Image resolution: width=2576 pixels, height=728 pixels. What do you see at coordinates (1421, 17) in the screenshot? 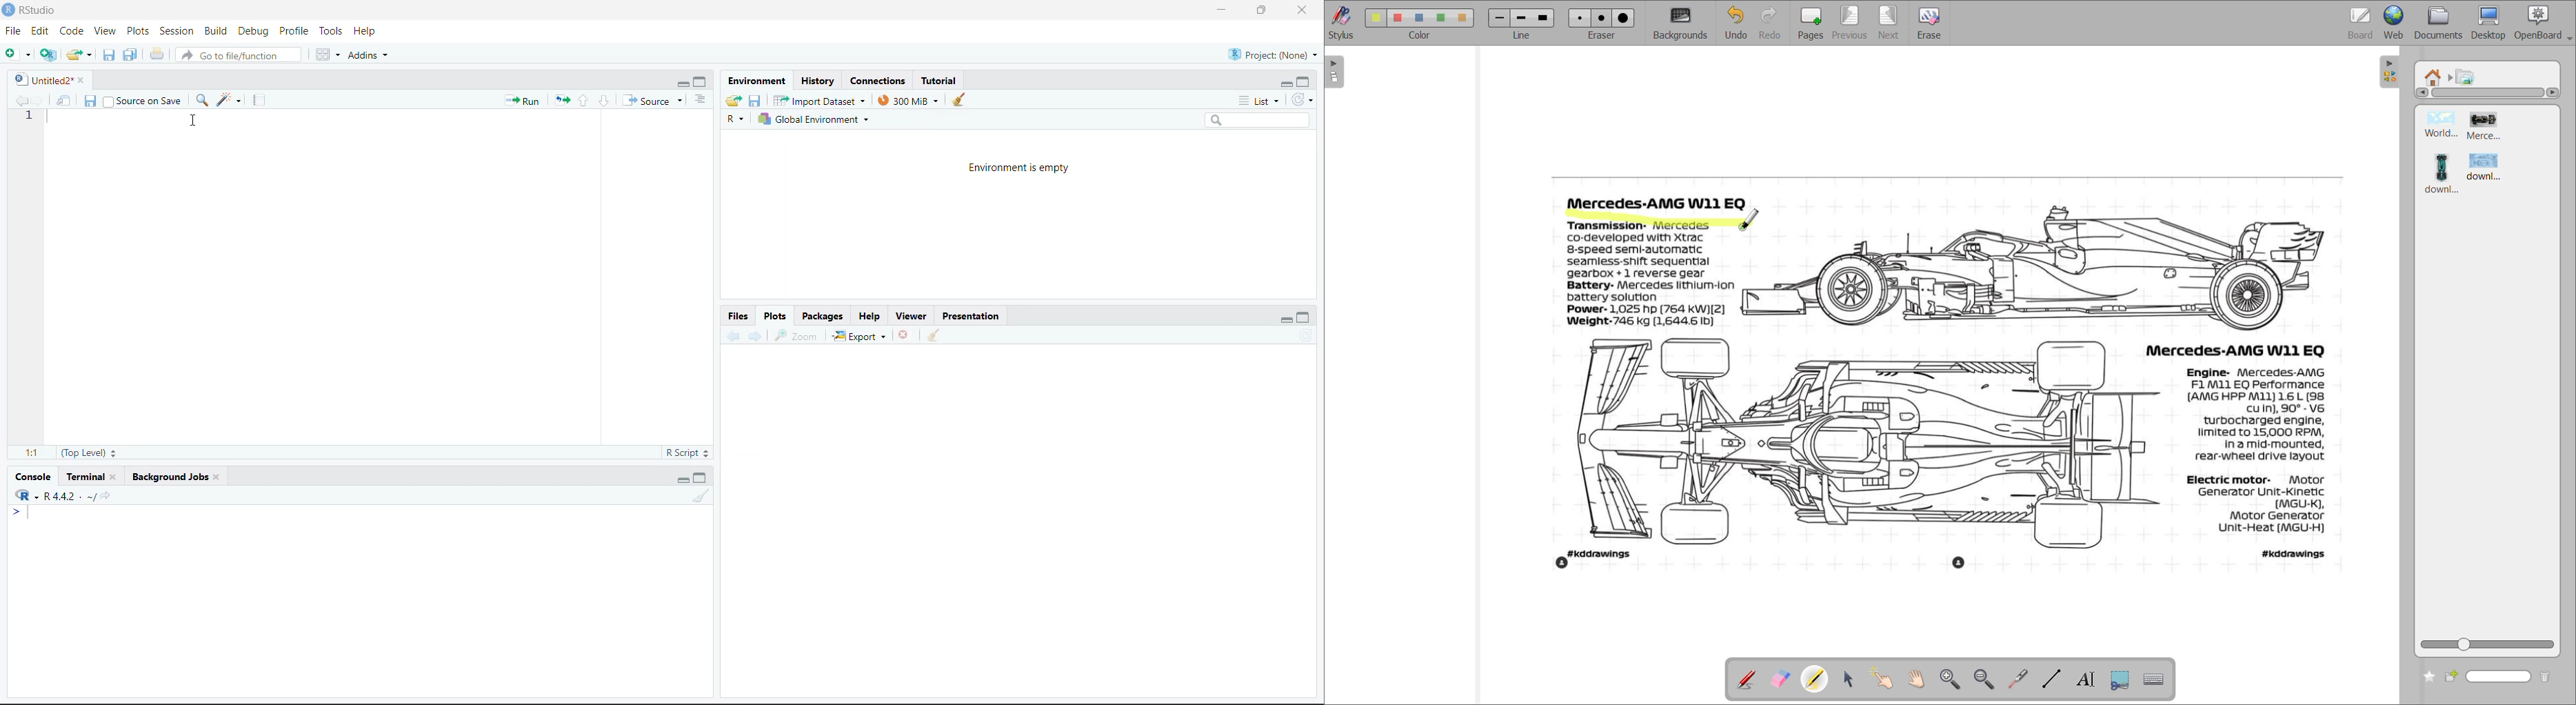
I see `color 3` at bounding box center [1421, 17].